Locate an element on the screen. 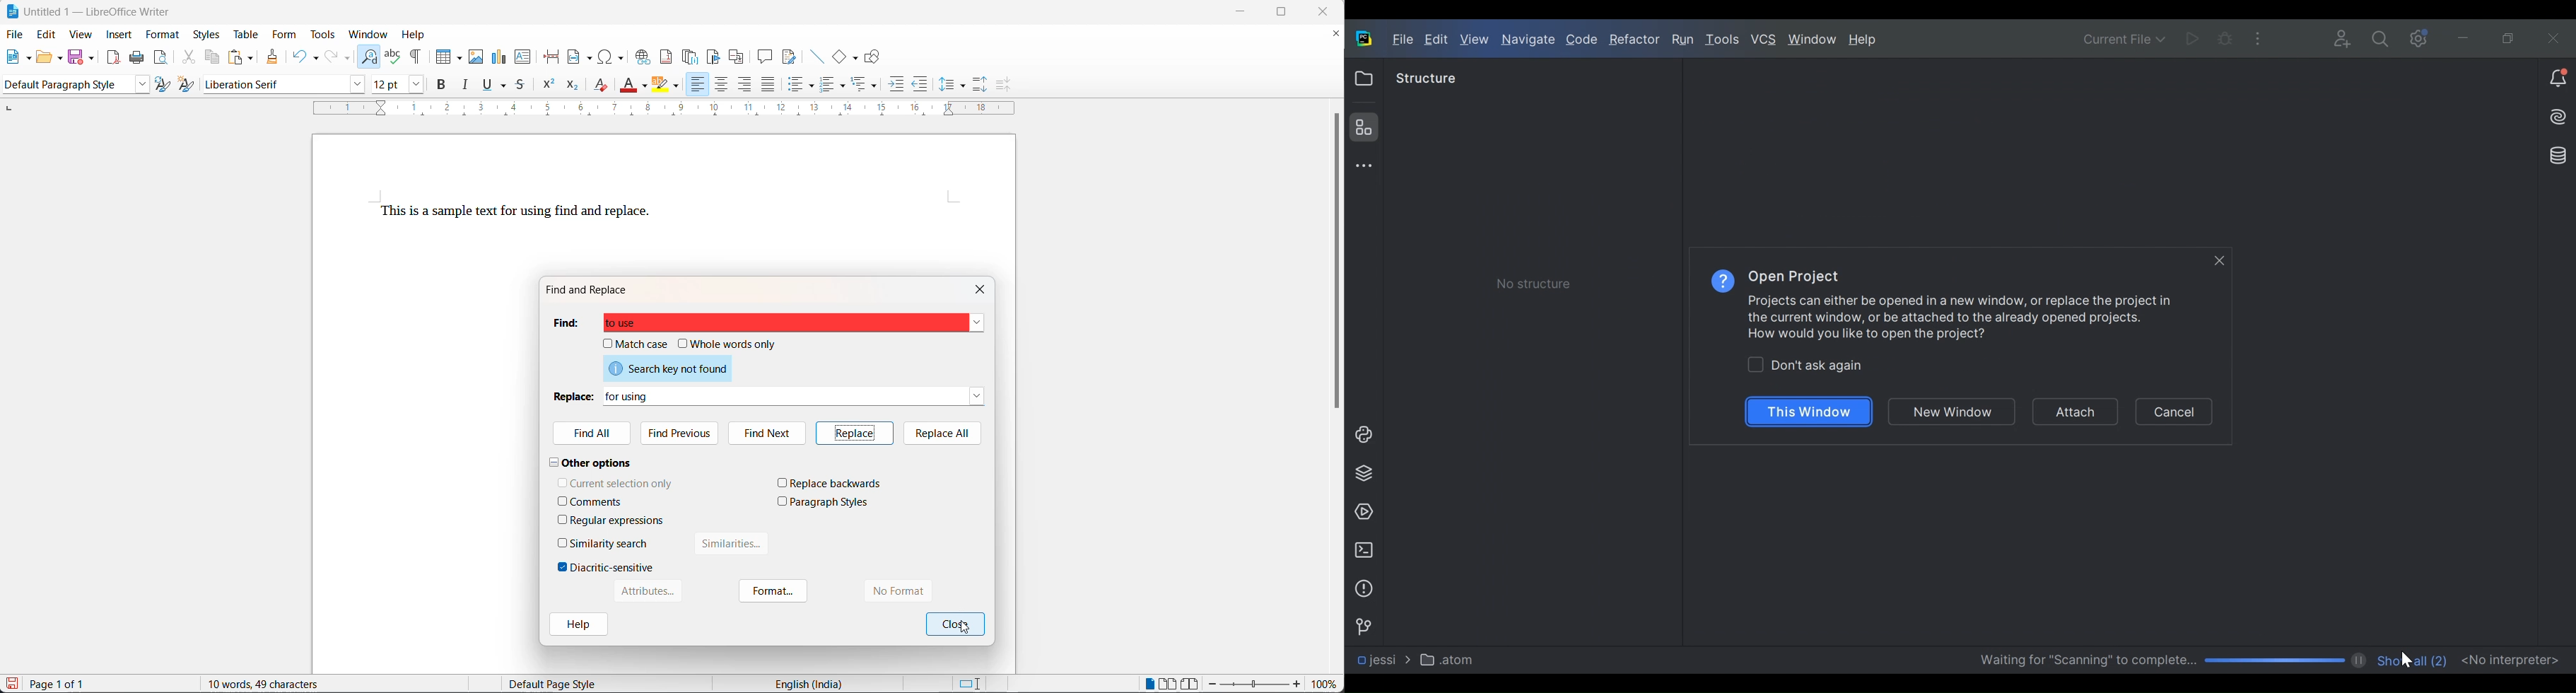 Image resolution: width=2576 pixels, height=700 pixels. italic is located at coordinates (468, 87).